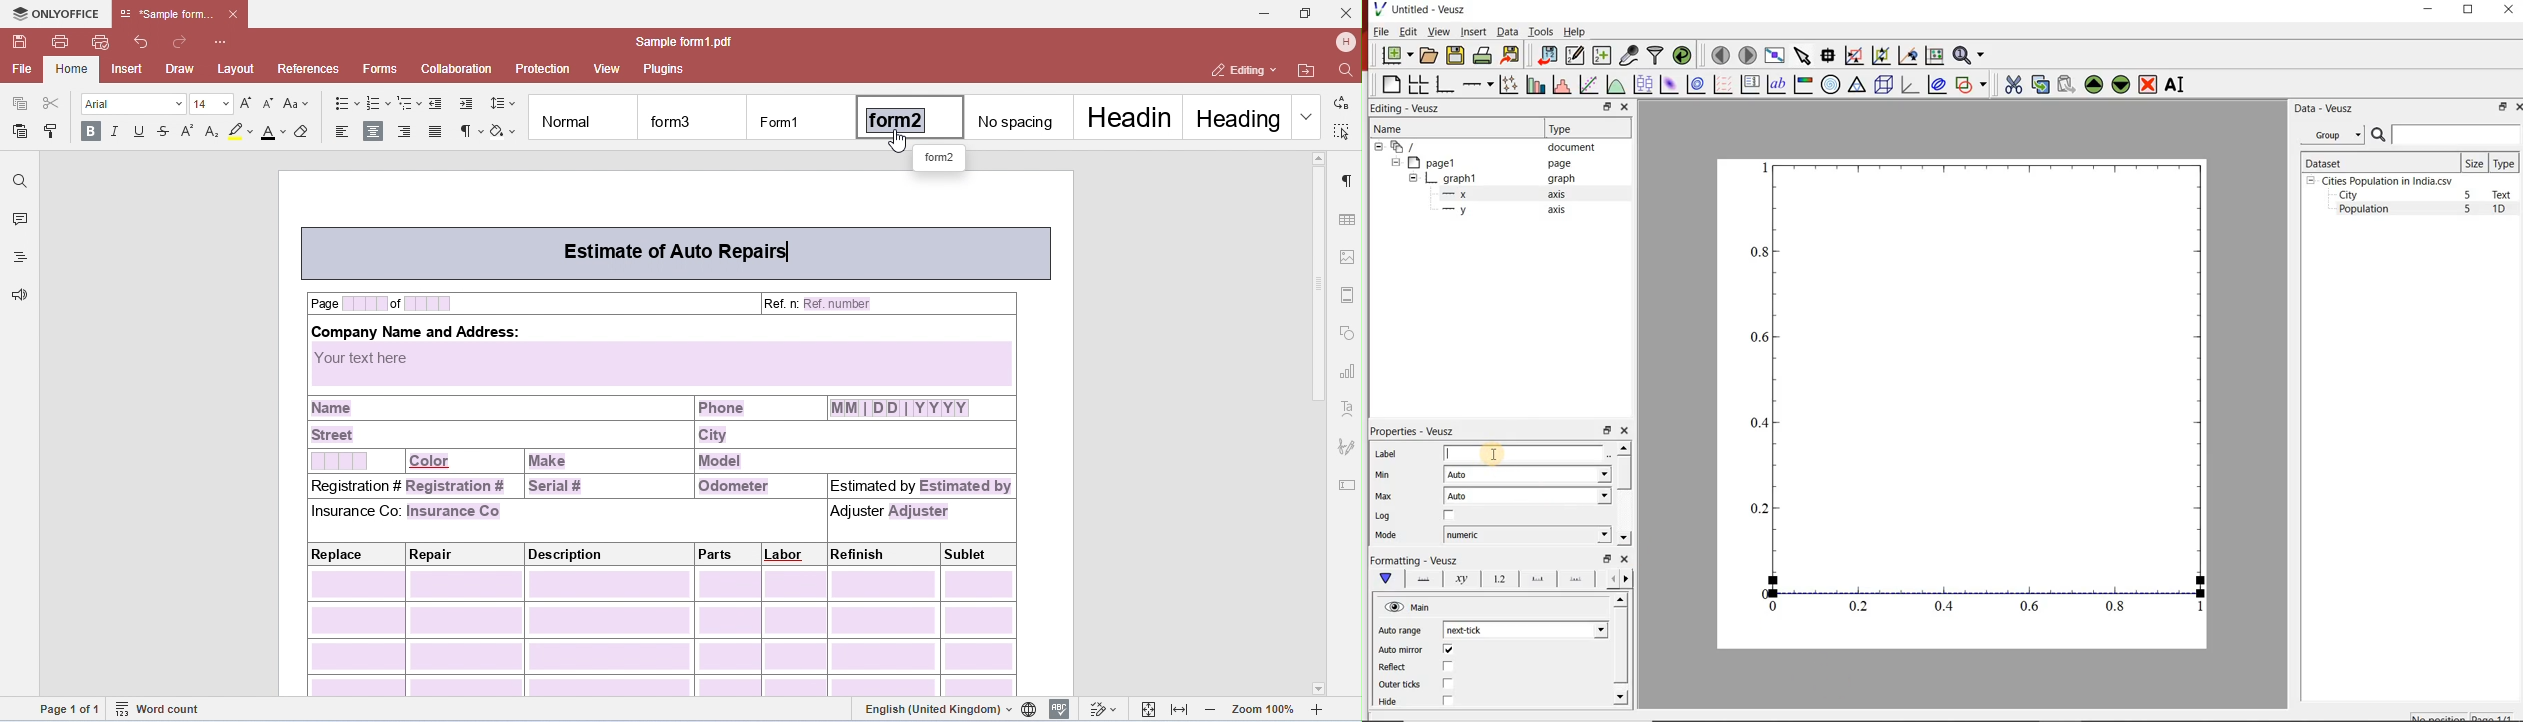 The height and width of the screenshot is (728, 2548). What do you see at coordinates (1853, 55) in the screenshot?
I see `click or draw a rectangle to zoom graph indexes` at bounding box center [1853, 55].